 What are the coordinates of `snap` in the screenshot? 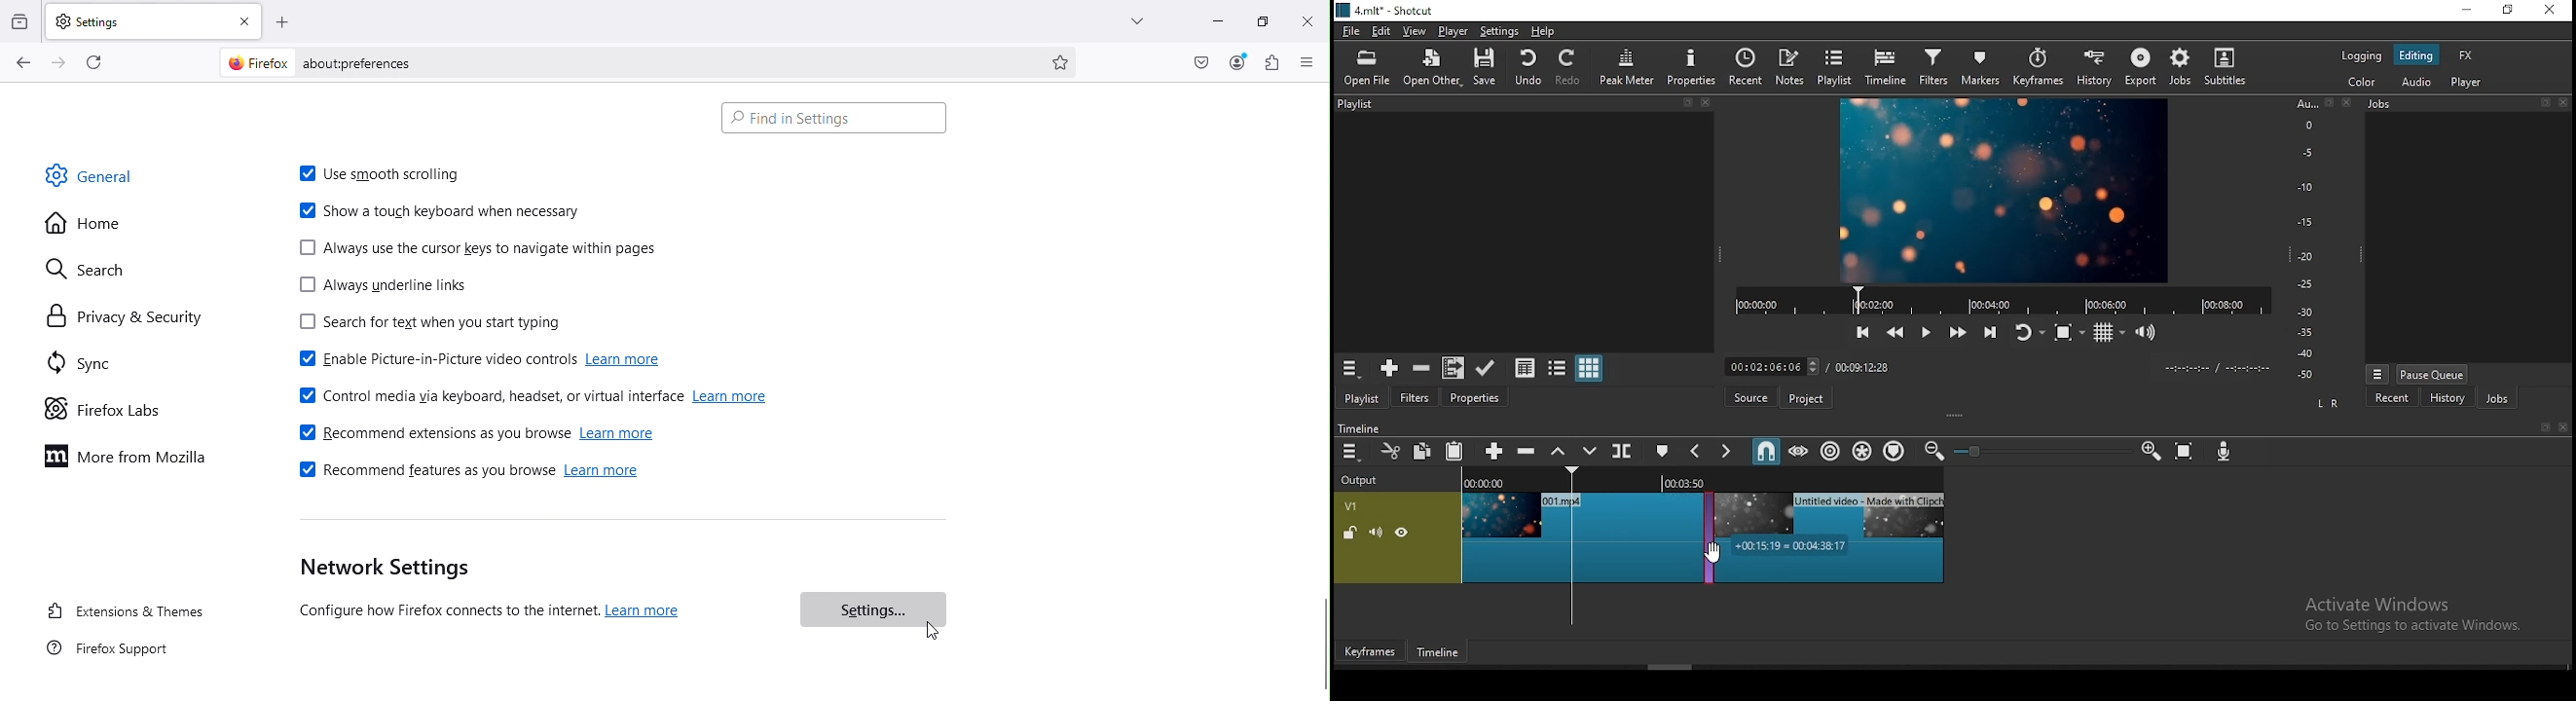 It's located at (1765, 452).